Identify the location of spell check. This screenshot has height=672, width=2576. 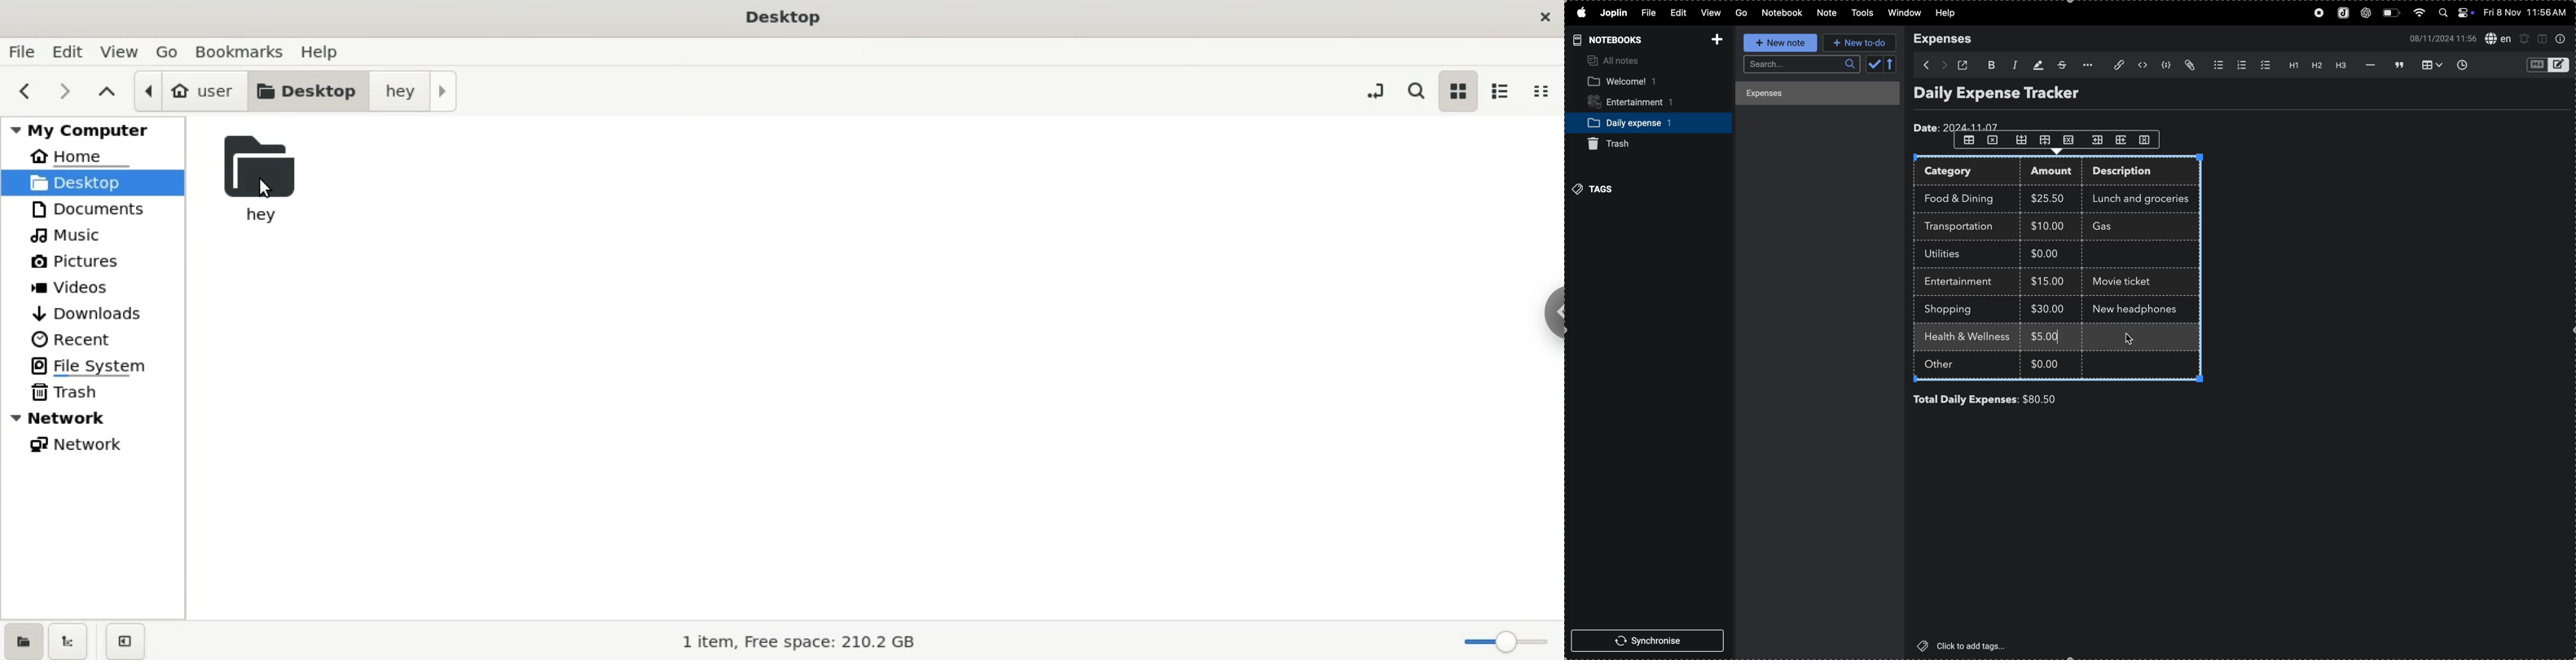
(2497, 38).